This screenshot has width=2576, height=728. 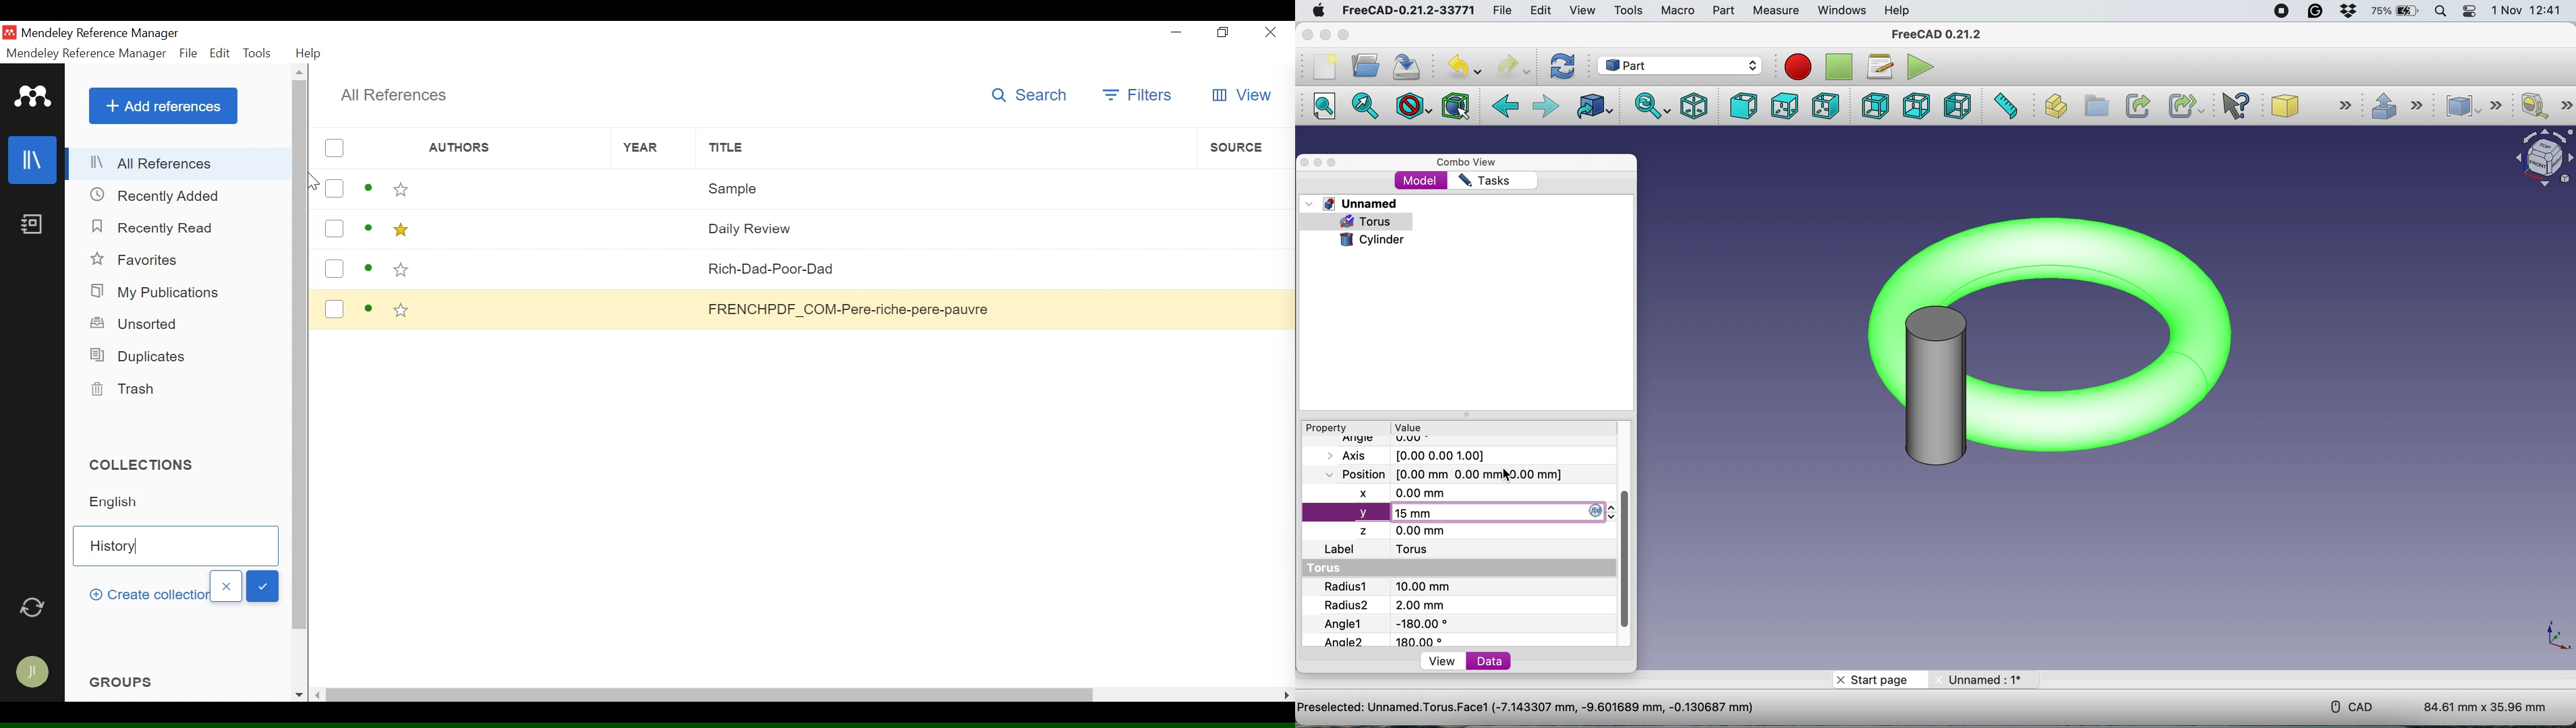 What do you see at coordinates (33, 162) in the screenshot?
I see `library` at bounding box center [33, 162].